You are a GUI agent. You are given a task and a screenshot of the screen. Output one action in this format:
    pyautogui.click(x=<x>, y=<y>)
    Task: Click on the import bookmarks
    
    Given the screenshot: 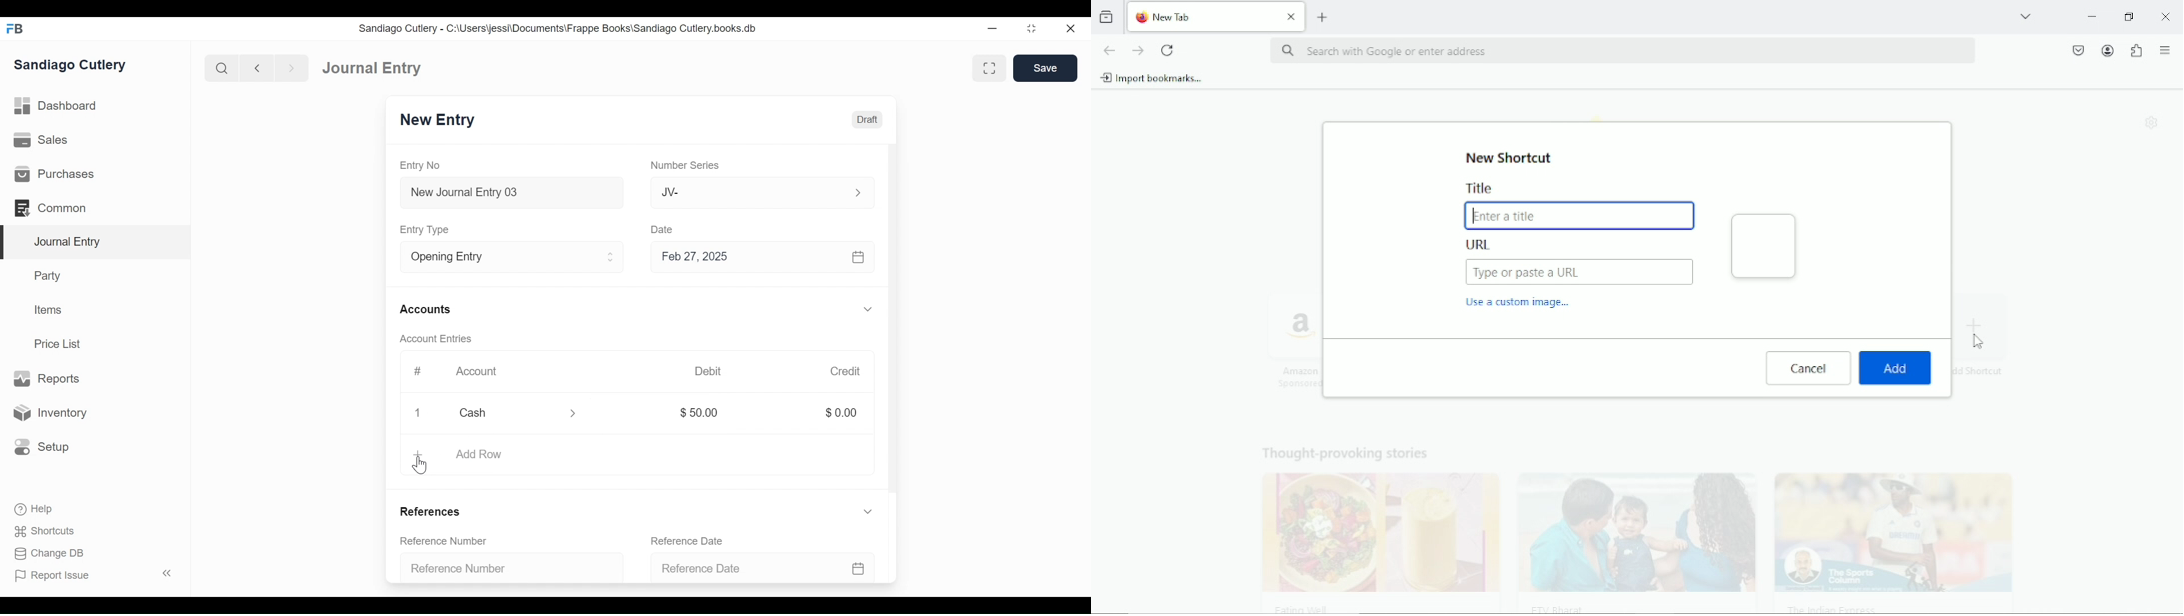 What is the action you would take?
    pyautogui.click(x=1152, y=77)
    